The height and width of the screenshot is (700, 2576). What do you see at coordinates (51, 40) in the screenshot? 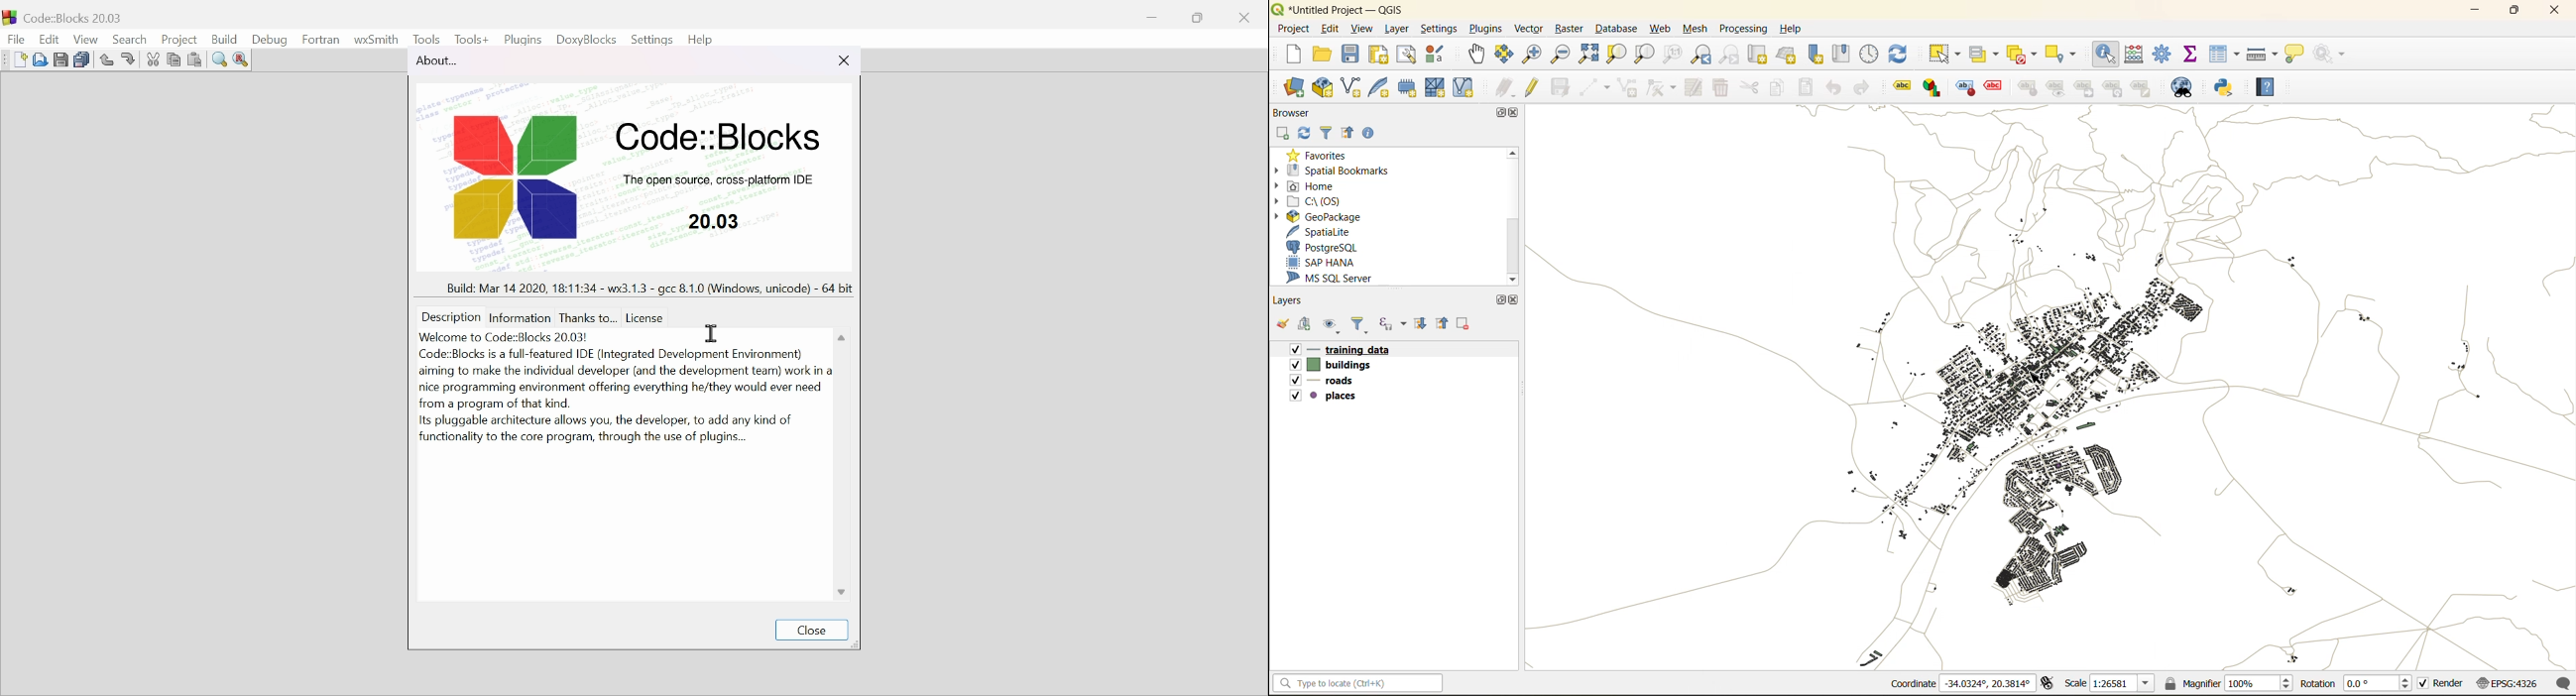
I see `edit` at bounding box center [51, 40].